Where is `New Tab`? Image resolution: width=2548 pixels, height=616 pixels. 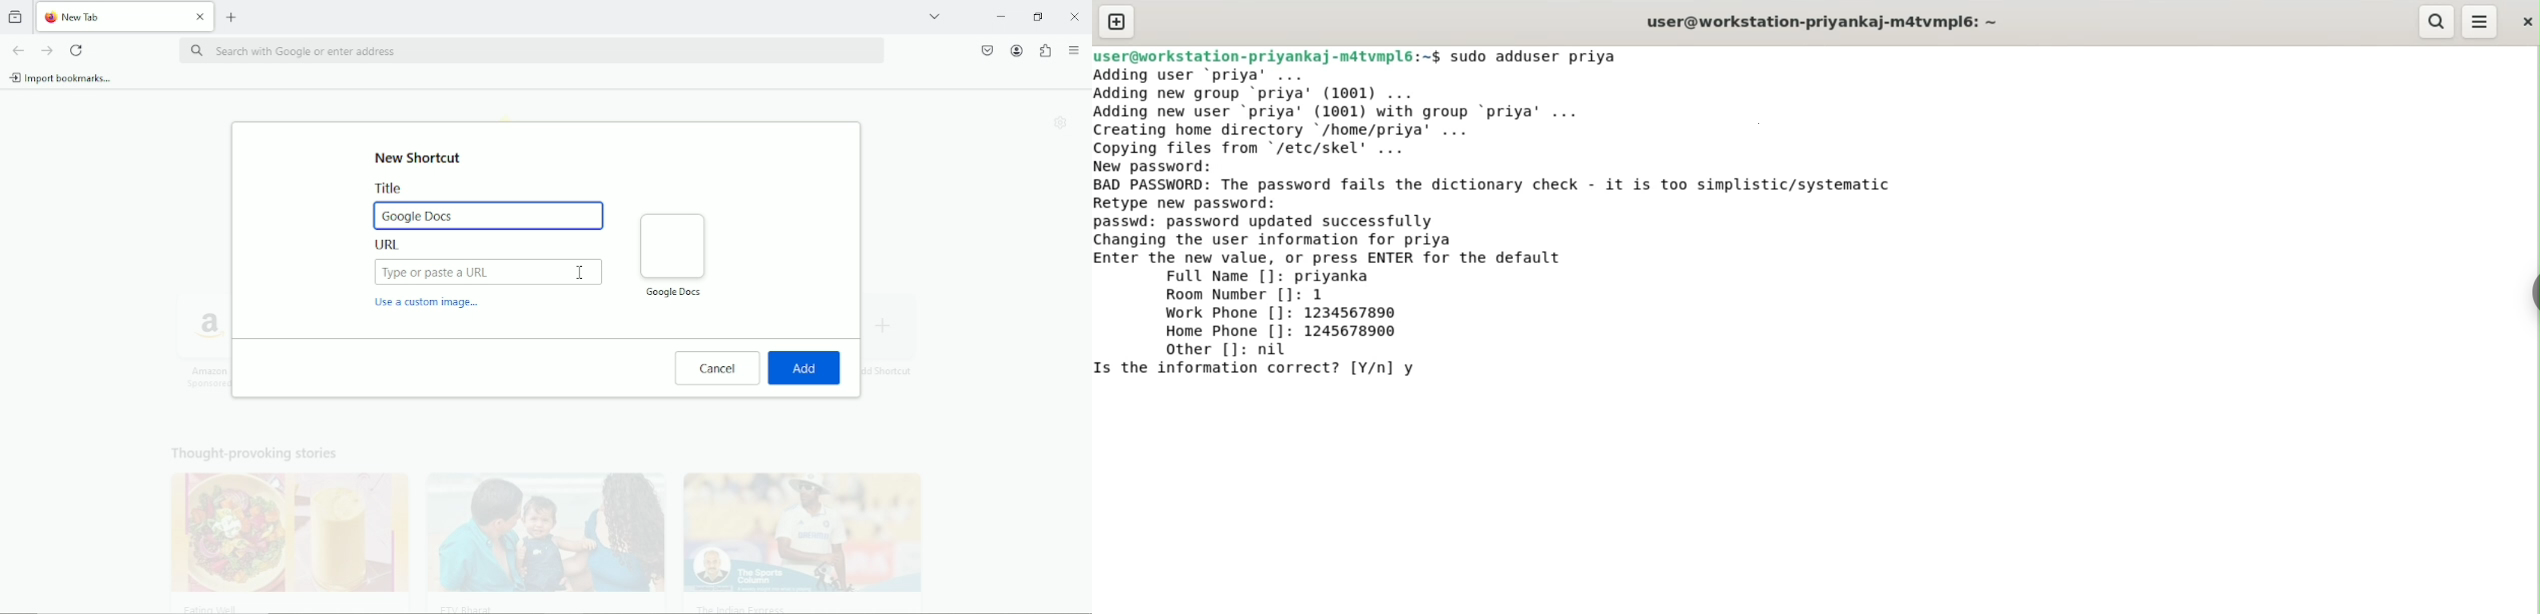
New Tab is located at coordinates (110, 17).